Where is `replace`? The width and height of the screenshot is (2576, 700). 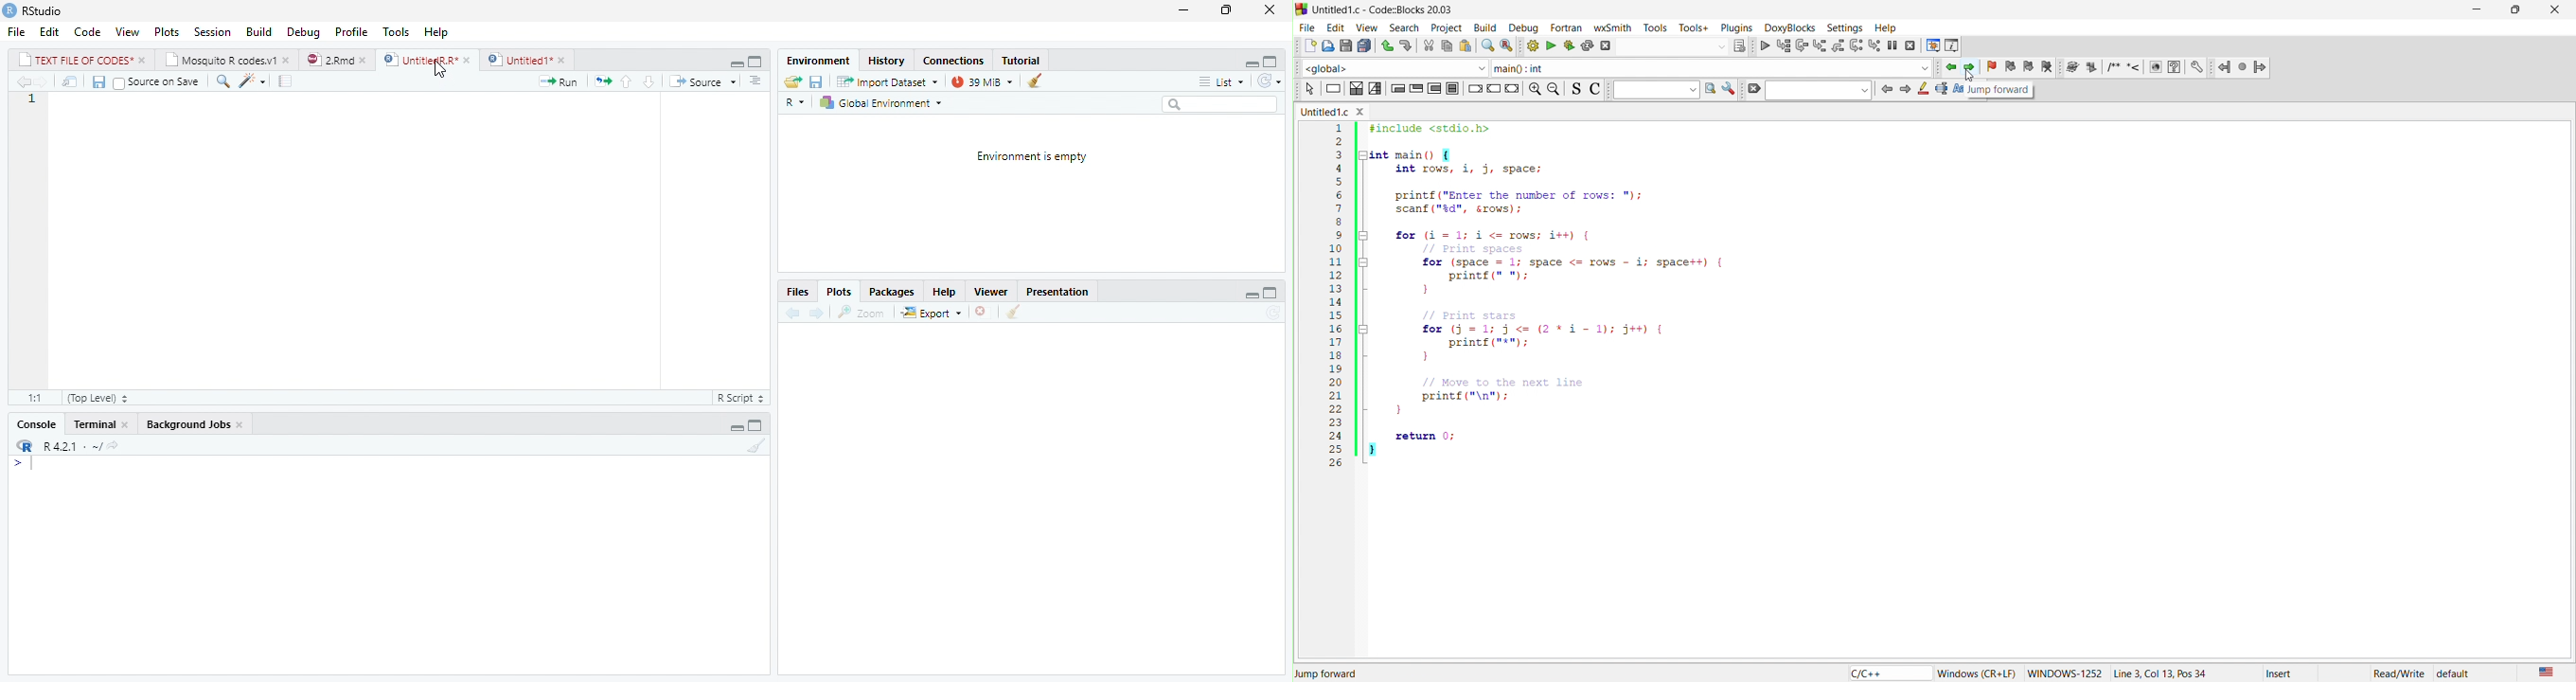
replace is located at coordinates (1506, 45).